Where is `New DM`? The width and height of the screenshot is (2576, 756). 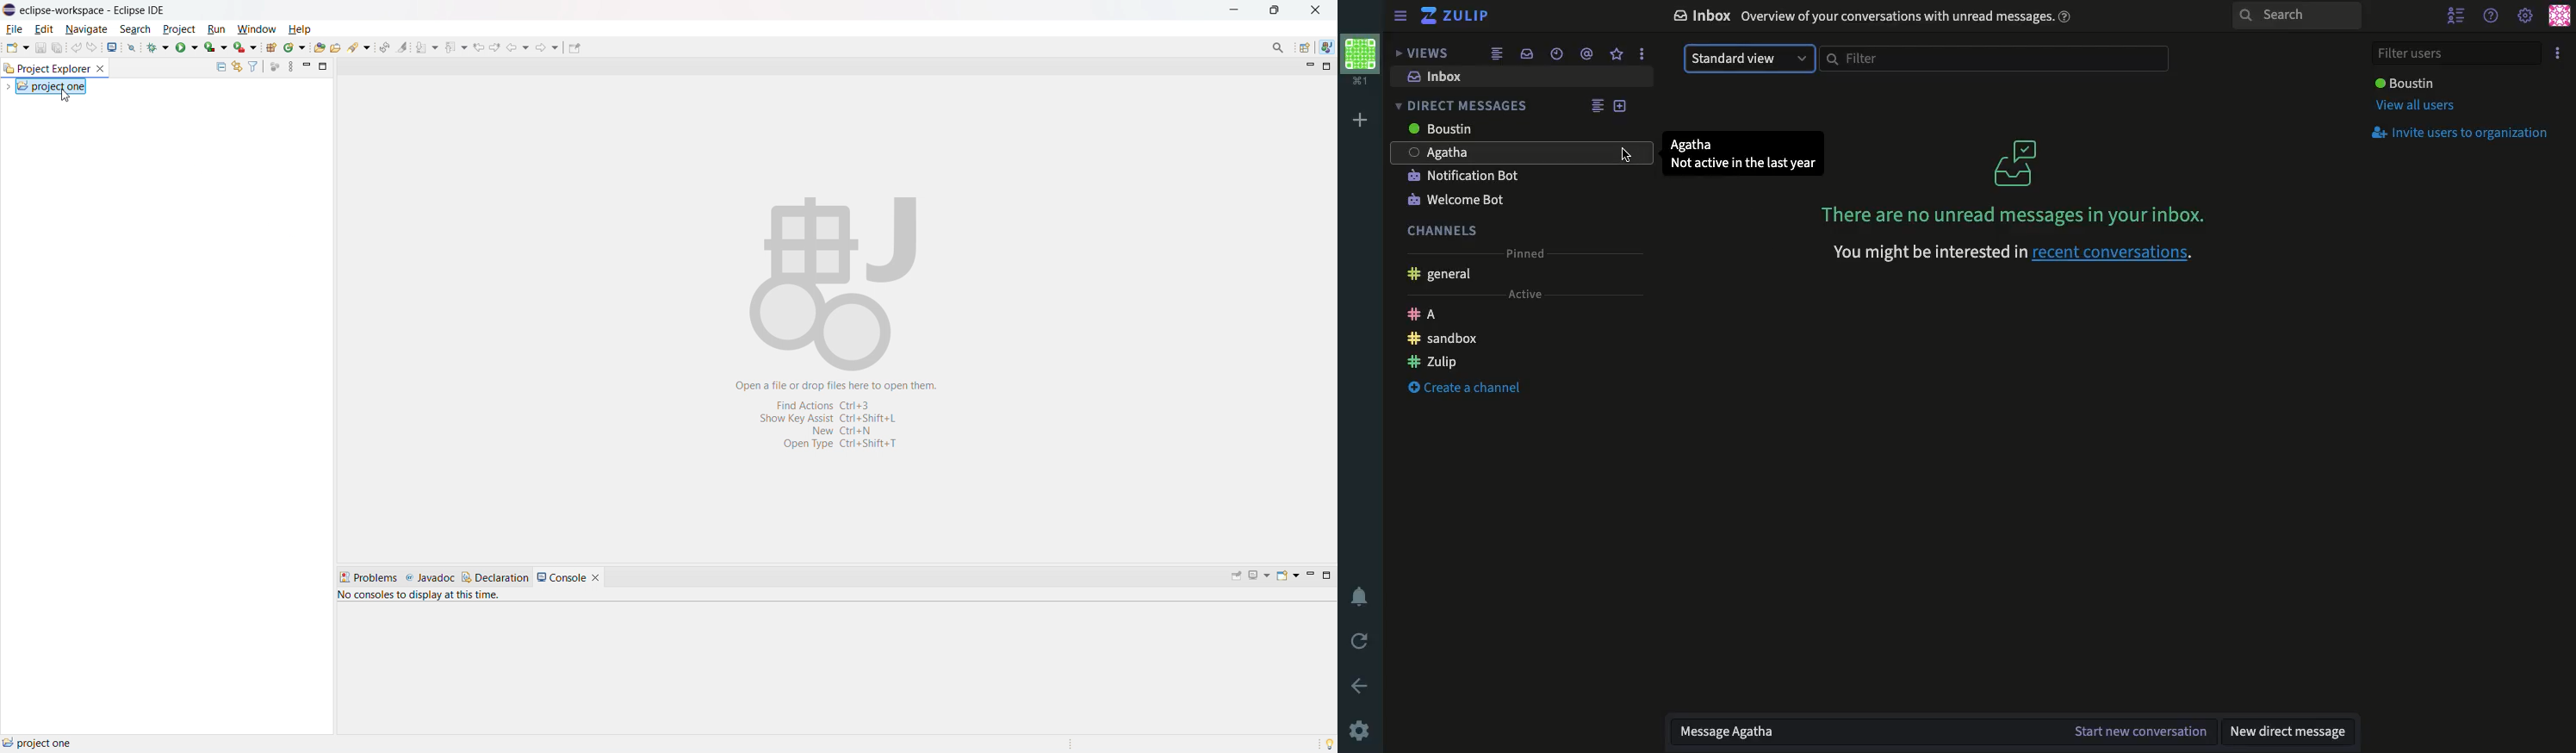
New DM is located at coordinates (2288, 731).